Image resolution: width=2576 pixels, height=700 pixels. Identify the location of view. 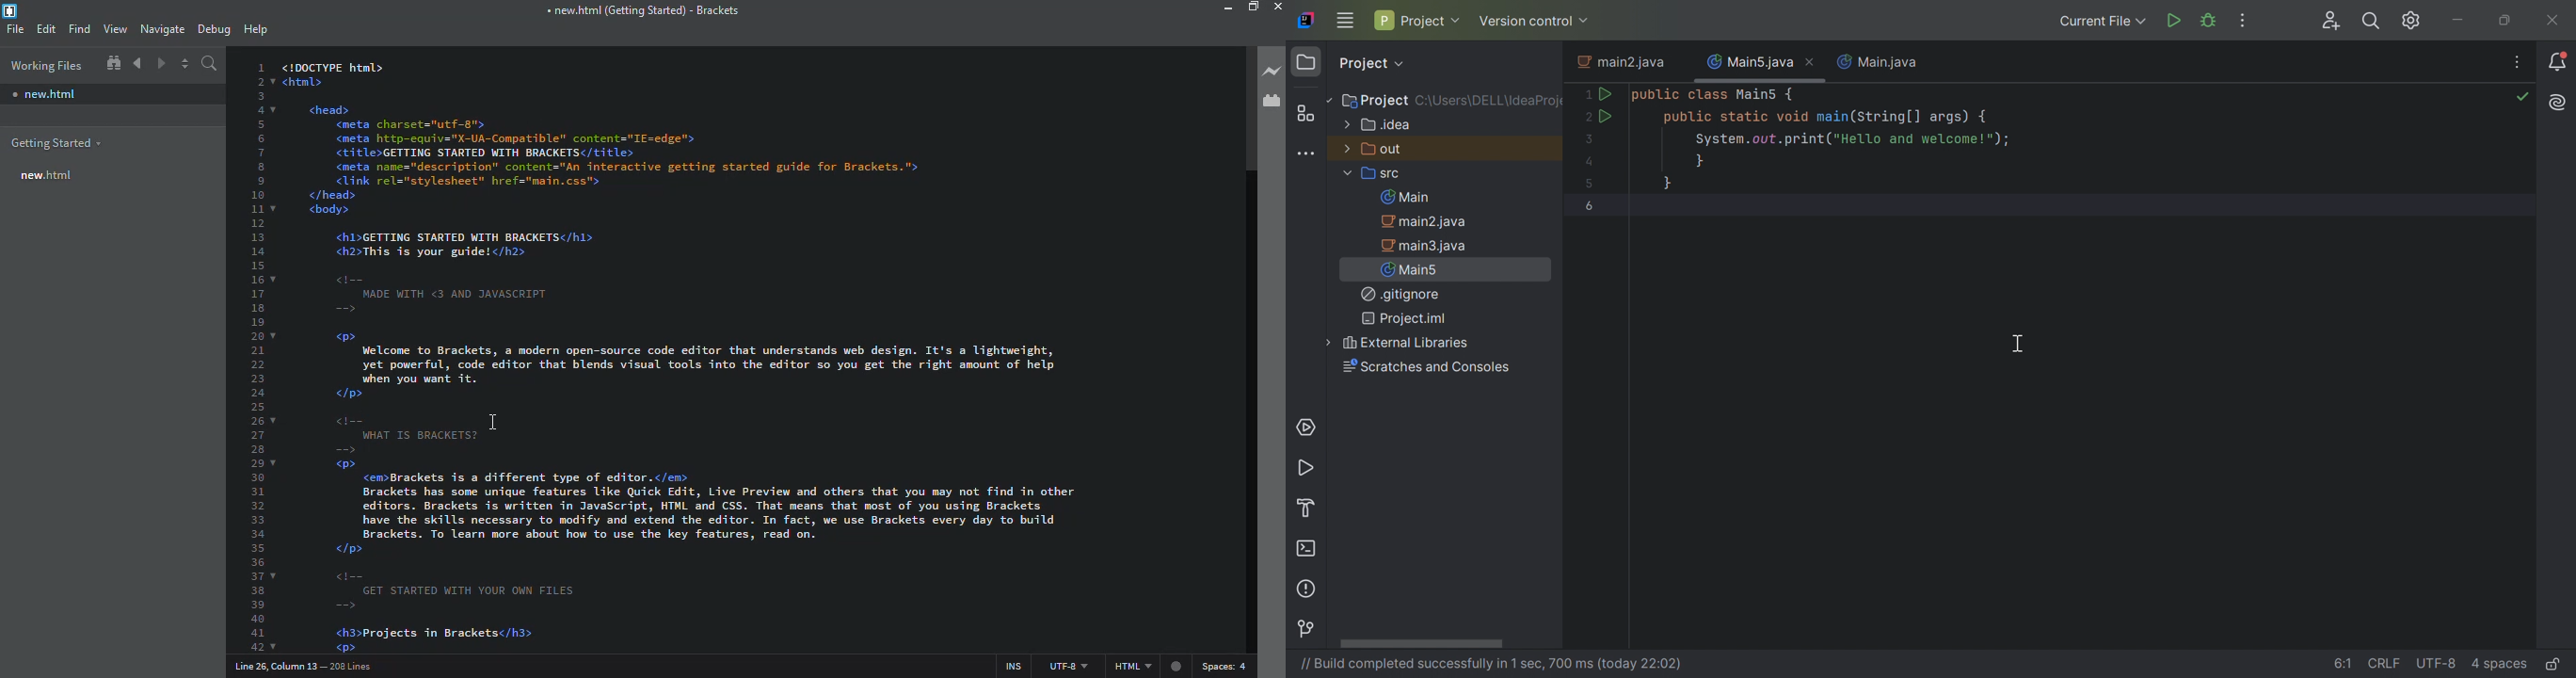
(115, 29).